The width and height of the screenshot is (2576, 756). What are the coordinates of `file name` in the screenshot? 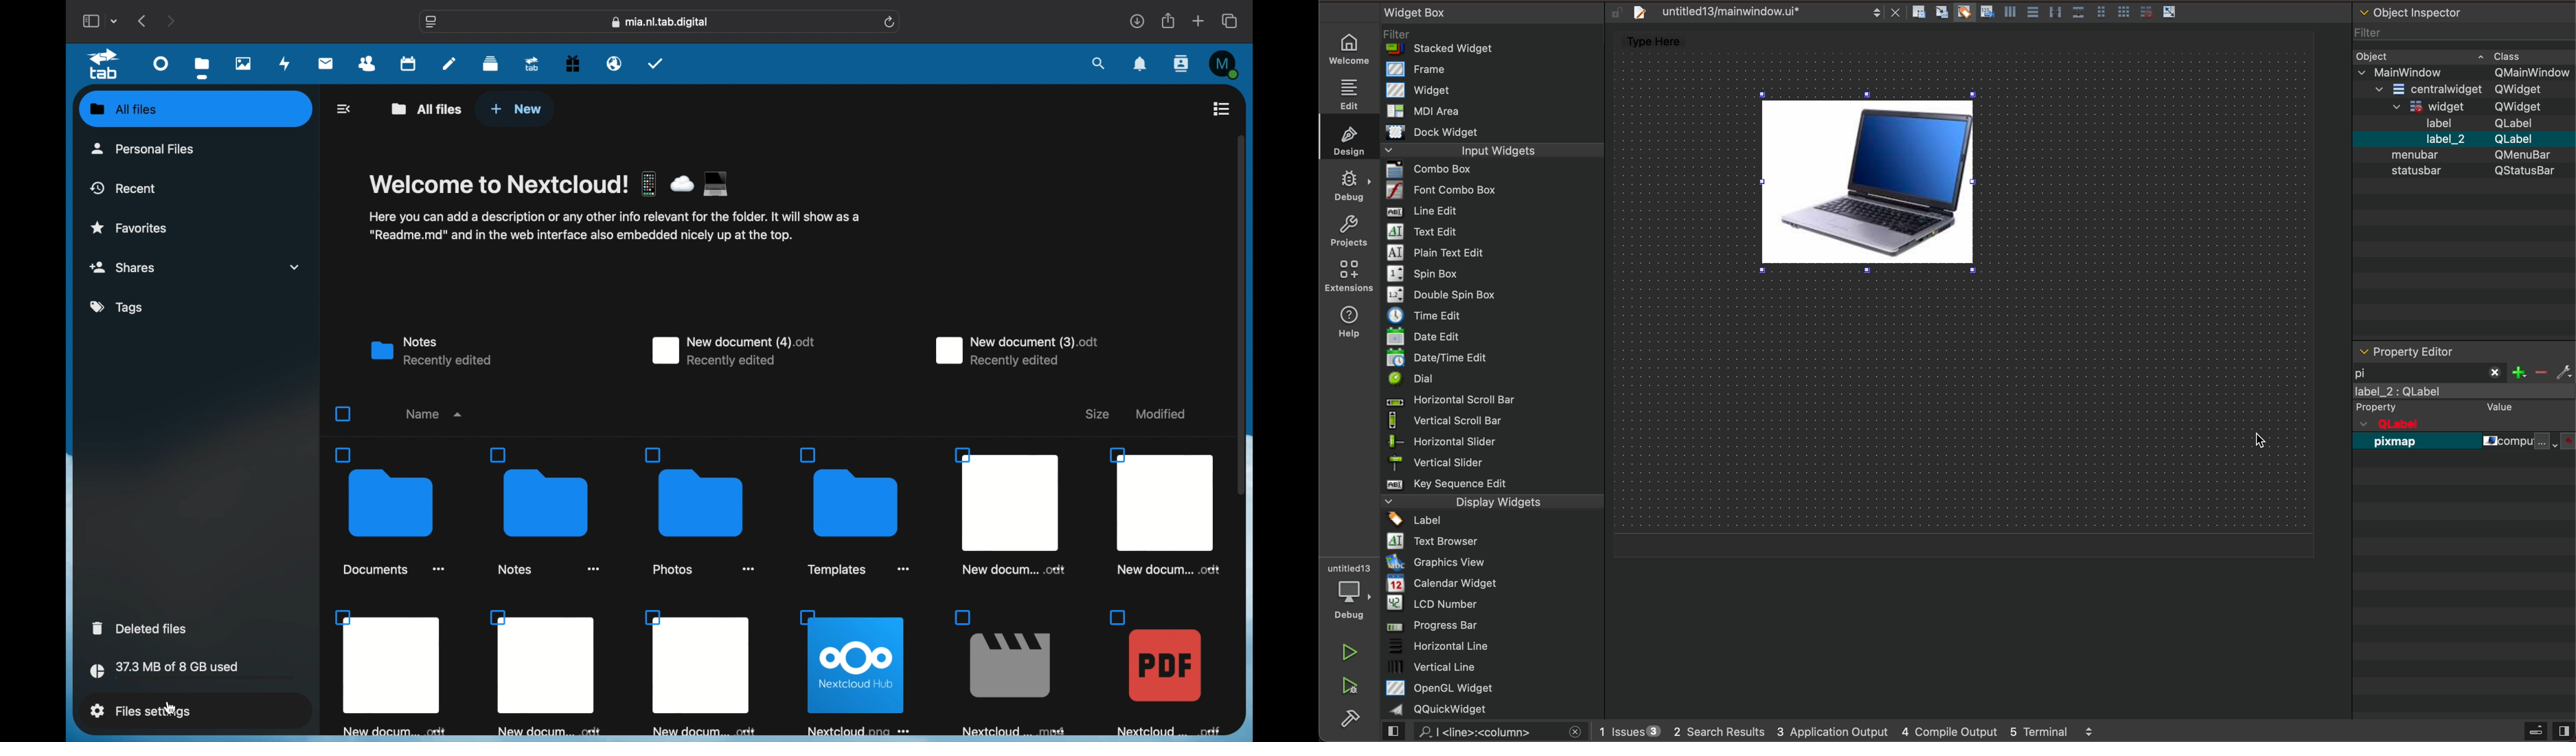 It's located at (2524, 442).